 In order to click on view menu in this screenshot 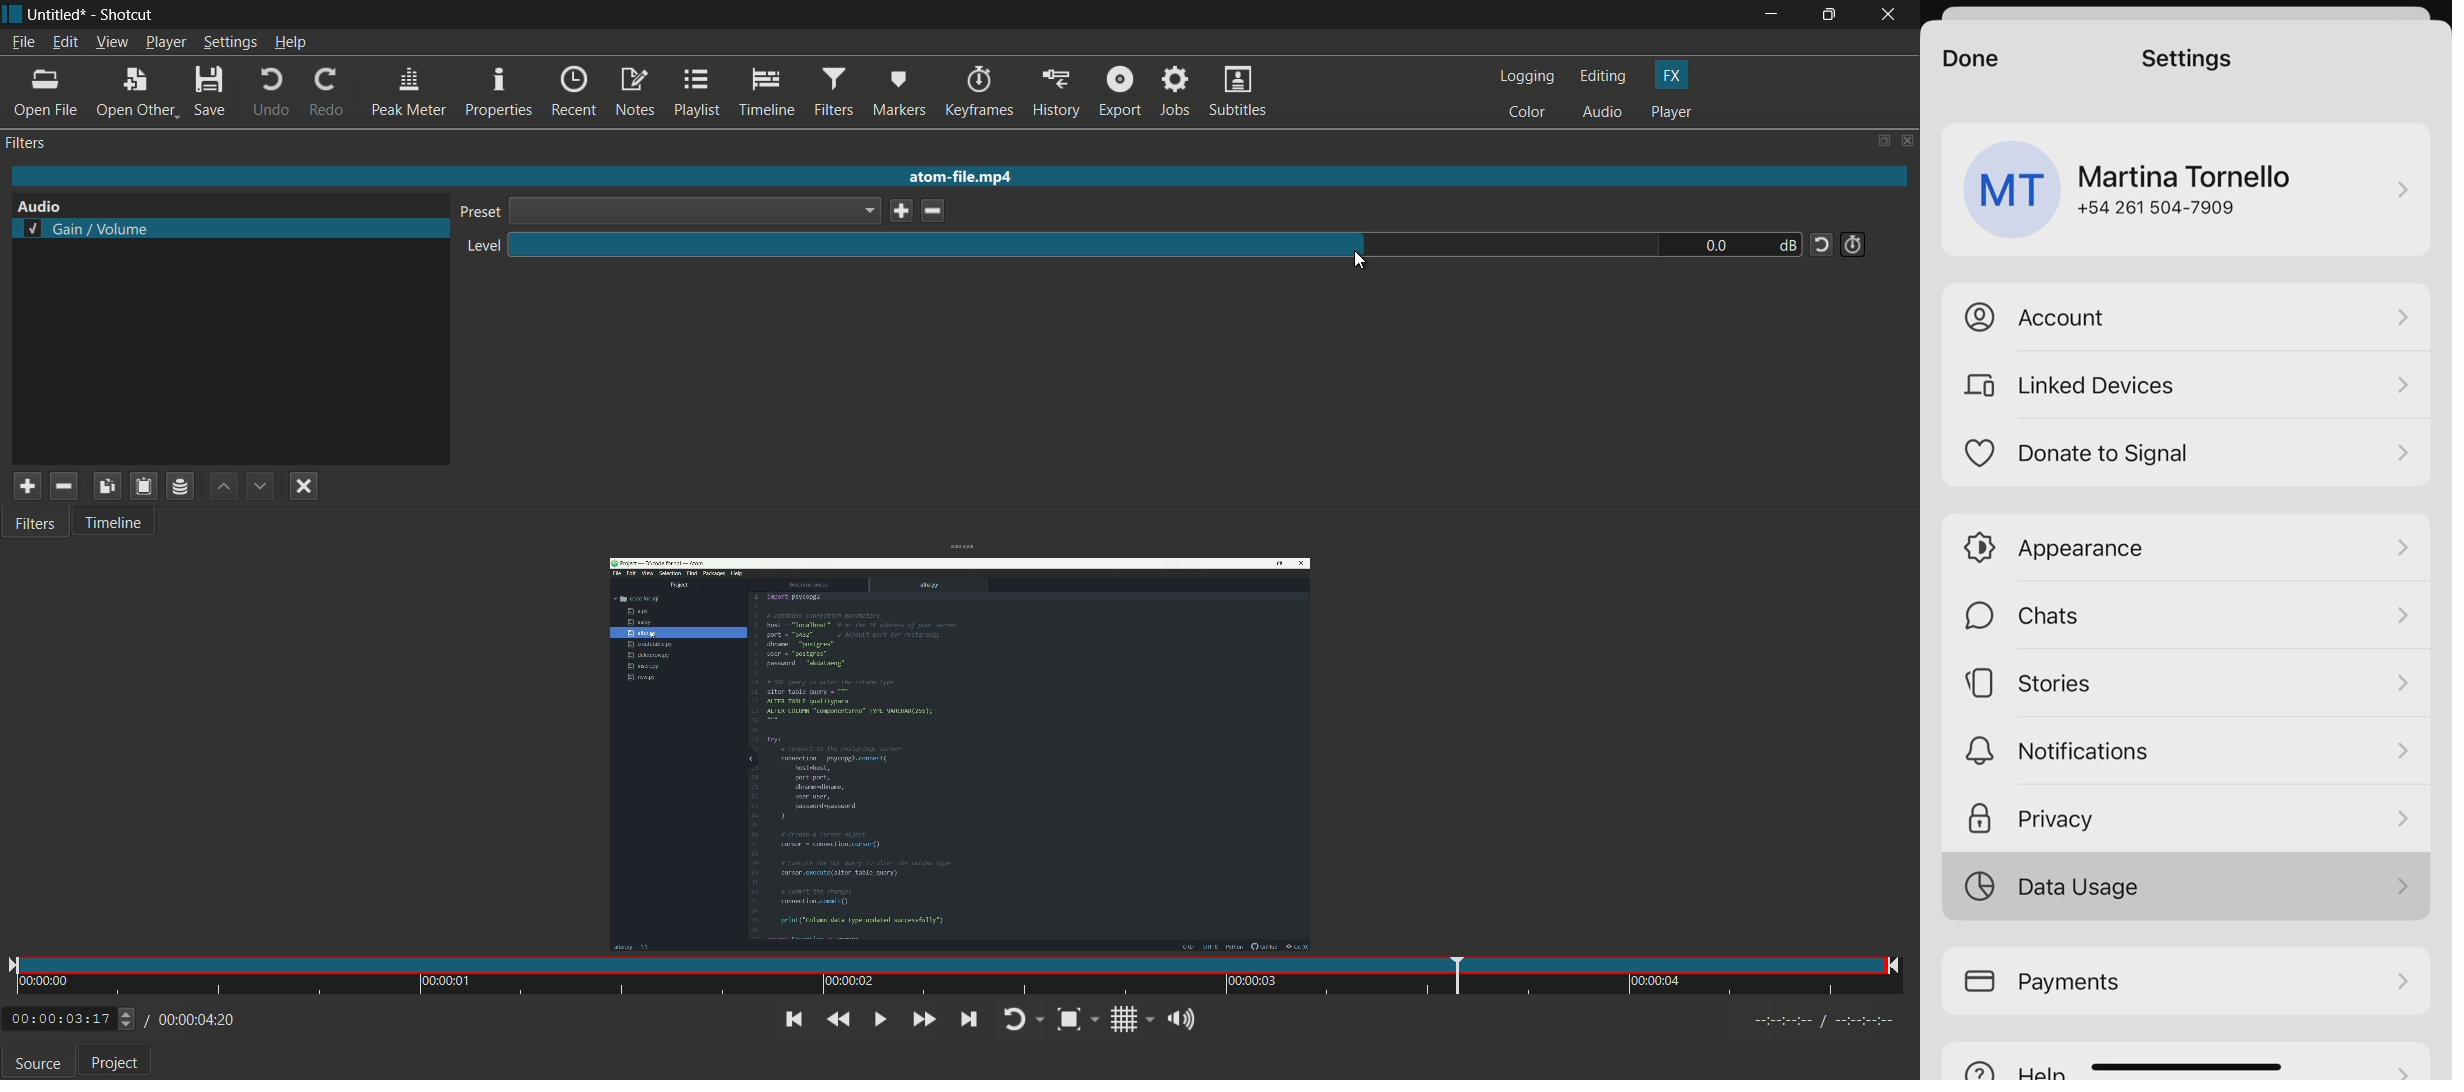, I will do `click(111, 43)`.